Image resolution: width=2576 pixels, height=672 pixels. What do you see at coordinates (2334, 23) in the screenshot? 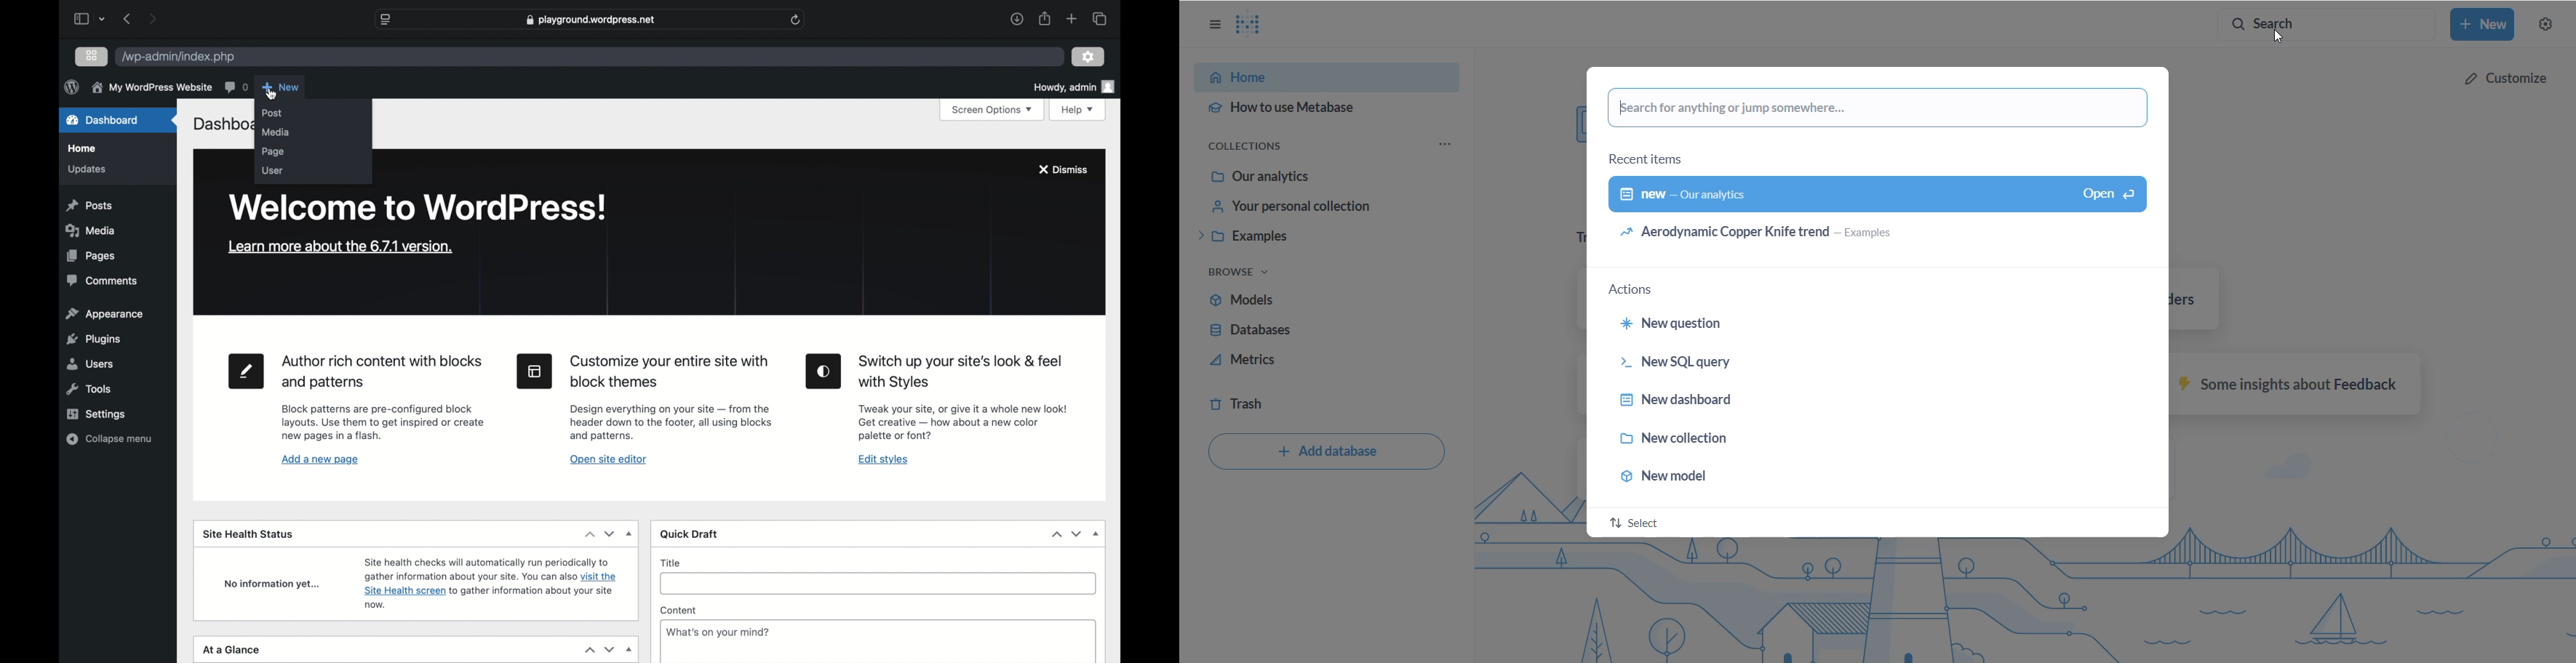
I see `search button` at bounding box center [2334, 23].